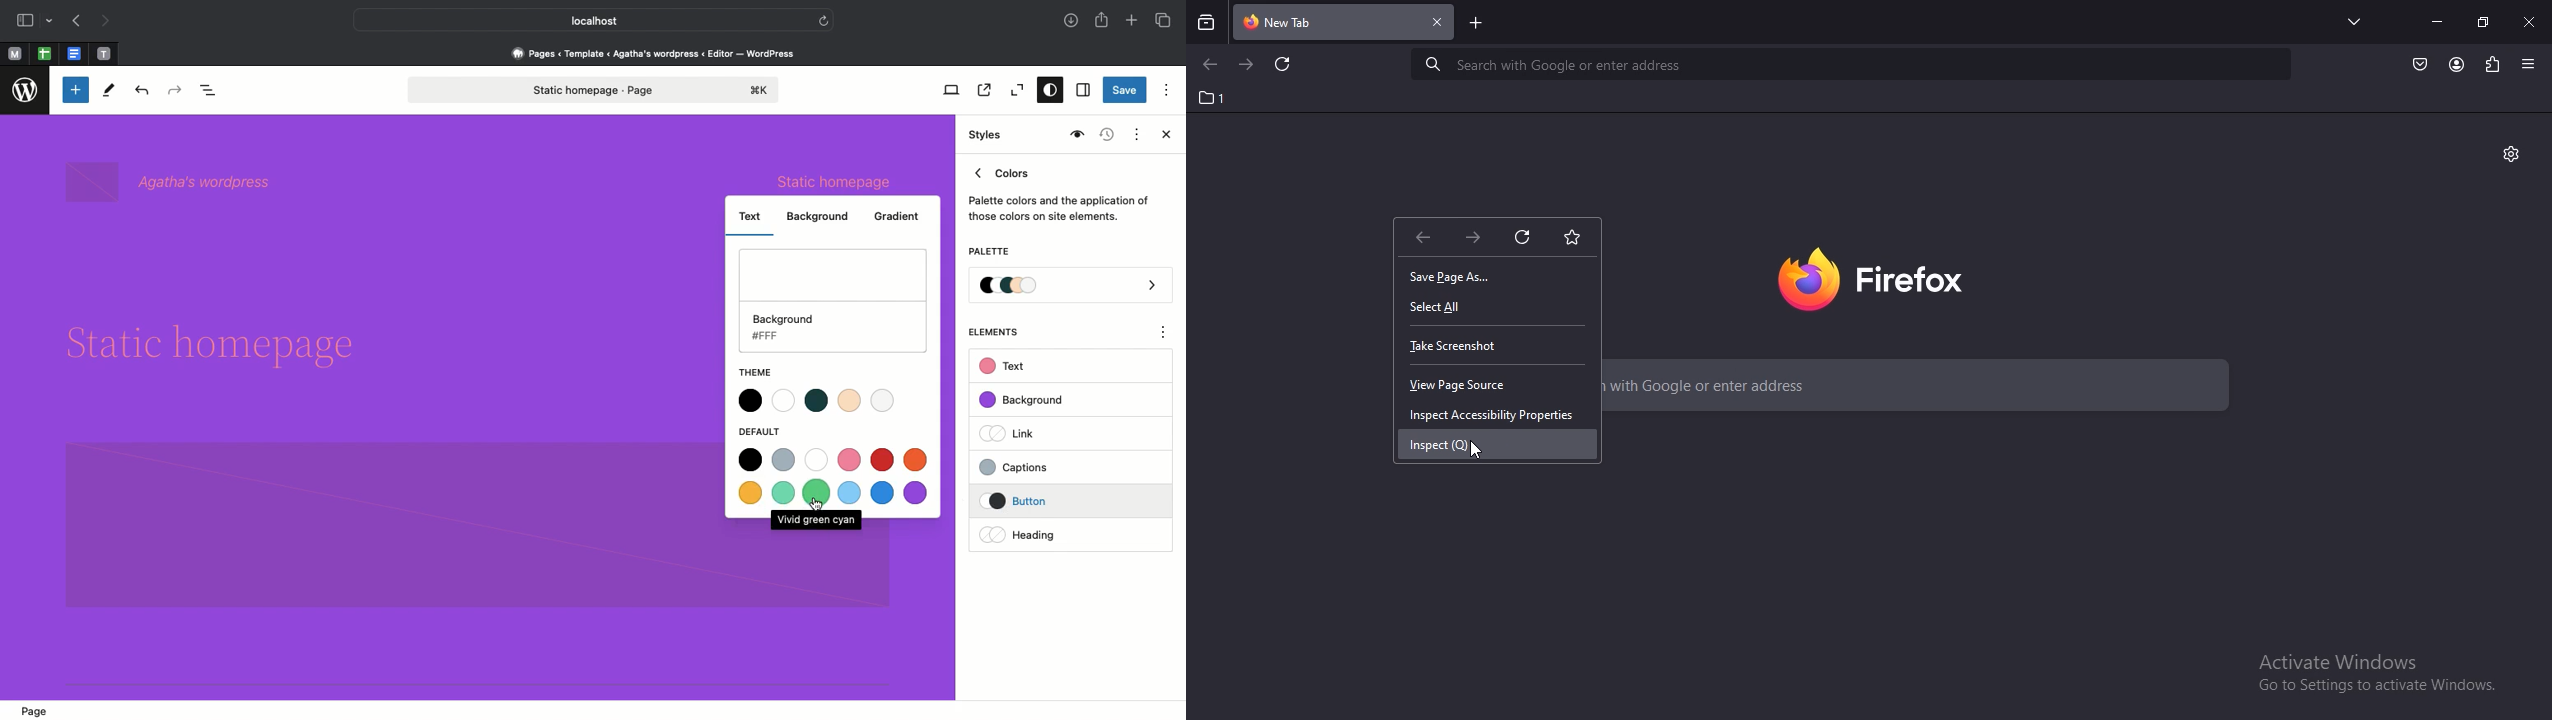 This screenshot has height=728, width=2576. Describe the element at coordinates (1345, 24) in the screenshot. I see `current tab` at that location.